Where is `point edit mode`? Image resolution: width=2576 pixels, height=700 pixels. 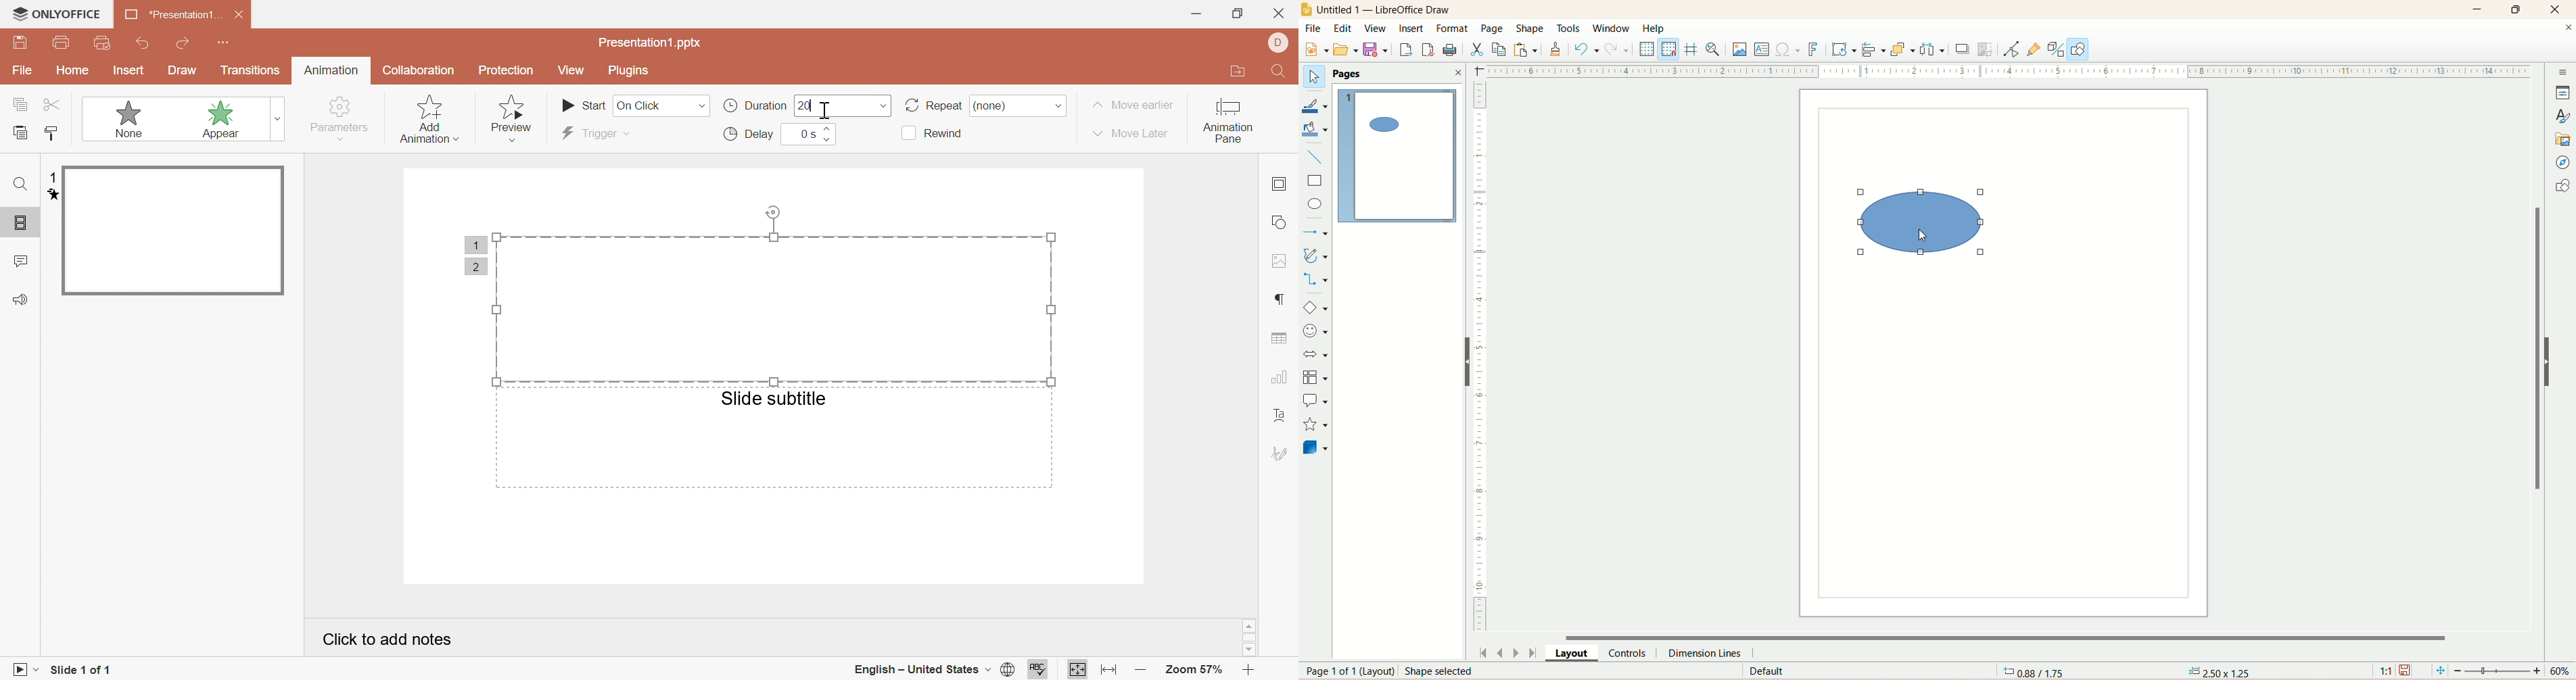
point edit mode is located at coordinates (2014, 51).